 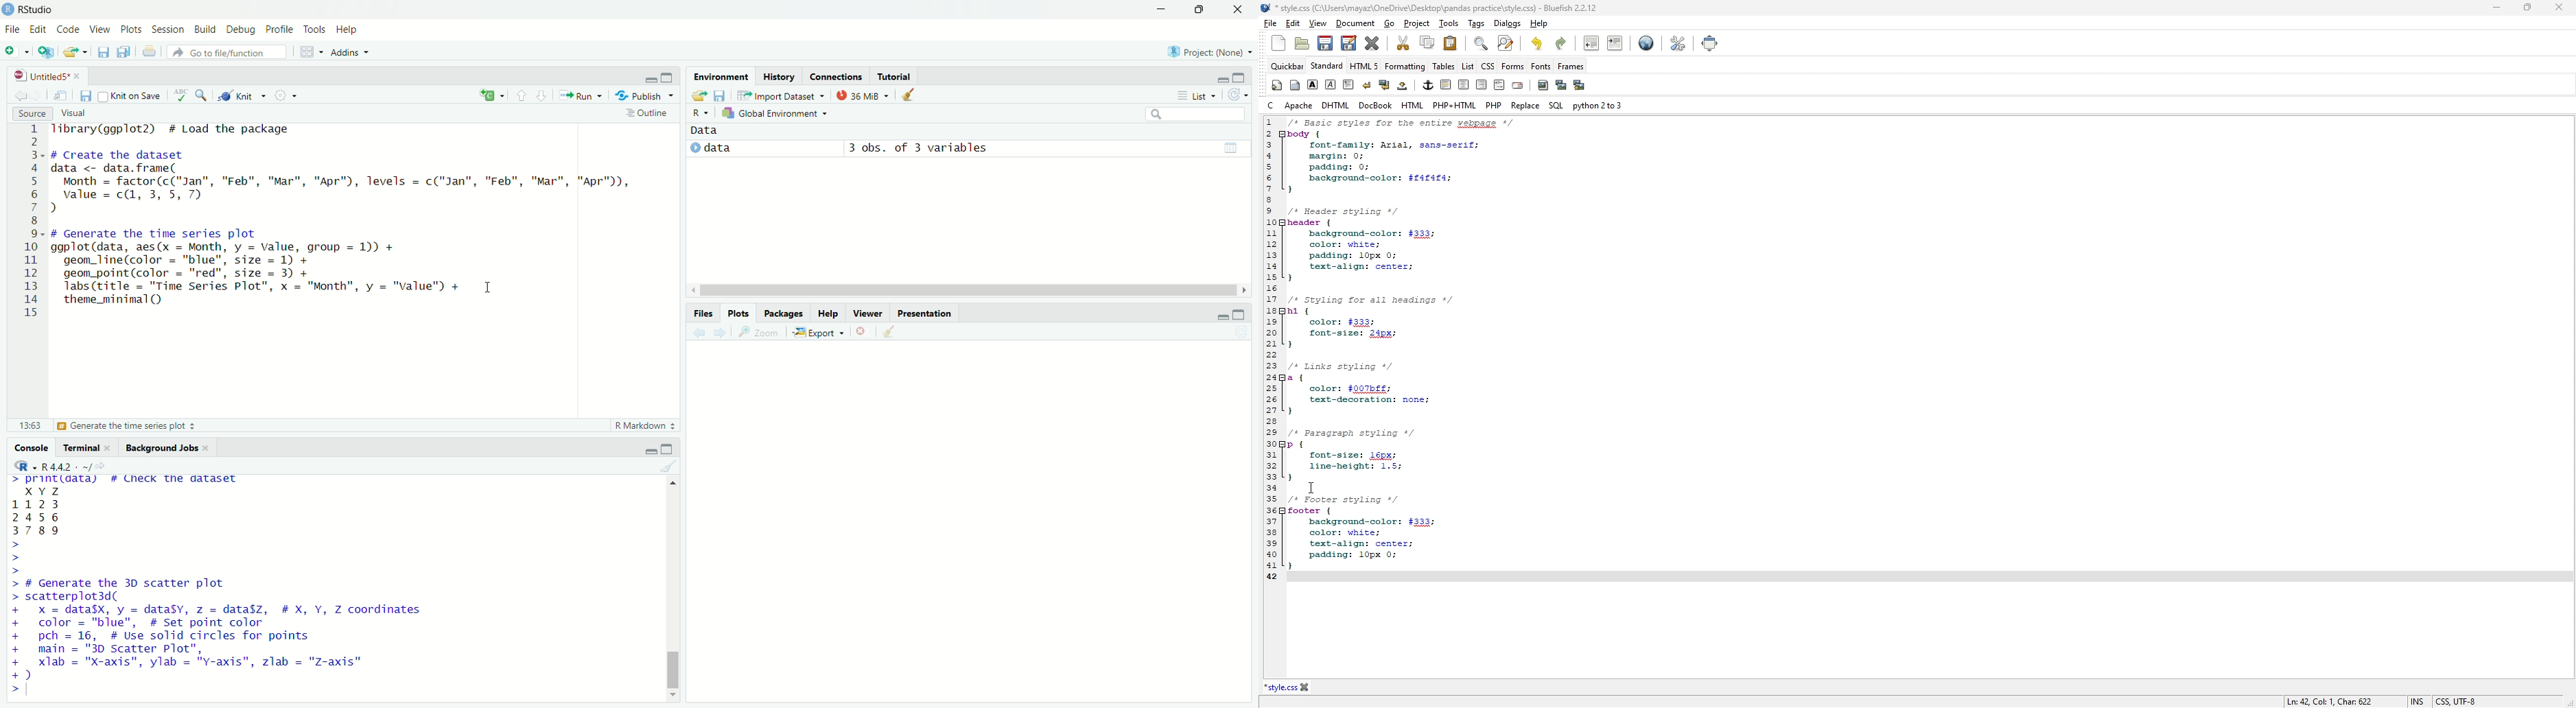 I want to click on * style.css (C:\Users\mayaz\OneDrive\Desktop\pandas practice\style.css) - Bluefish 2.2.12, so click(x=1433, y=8).